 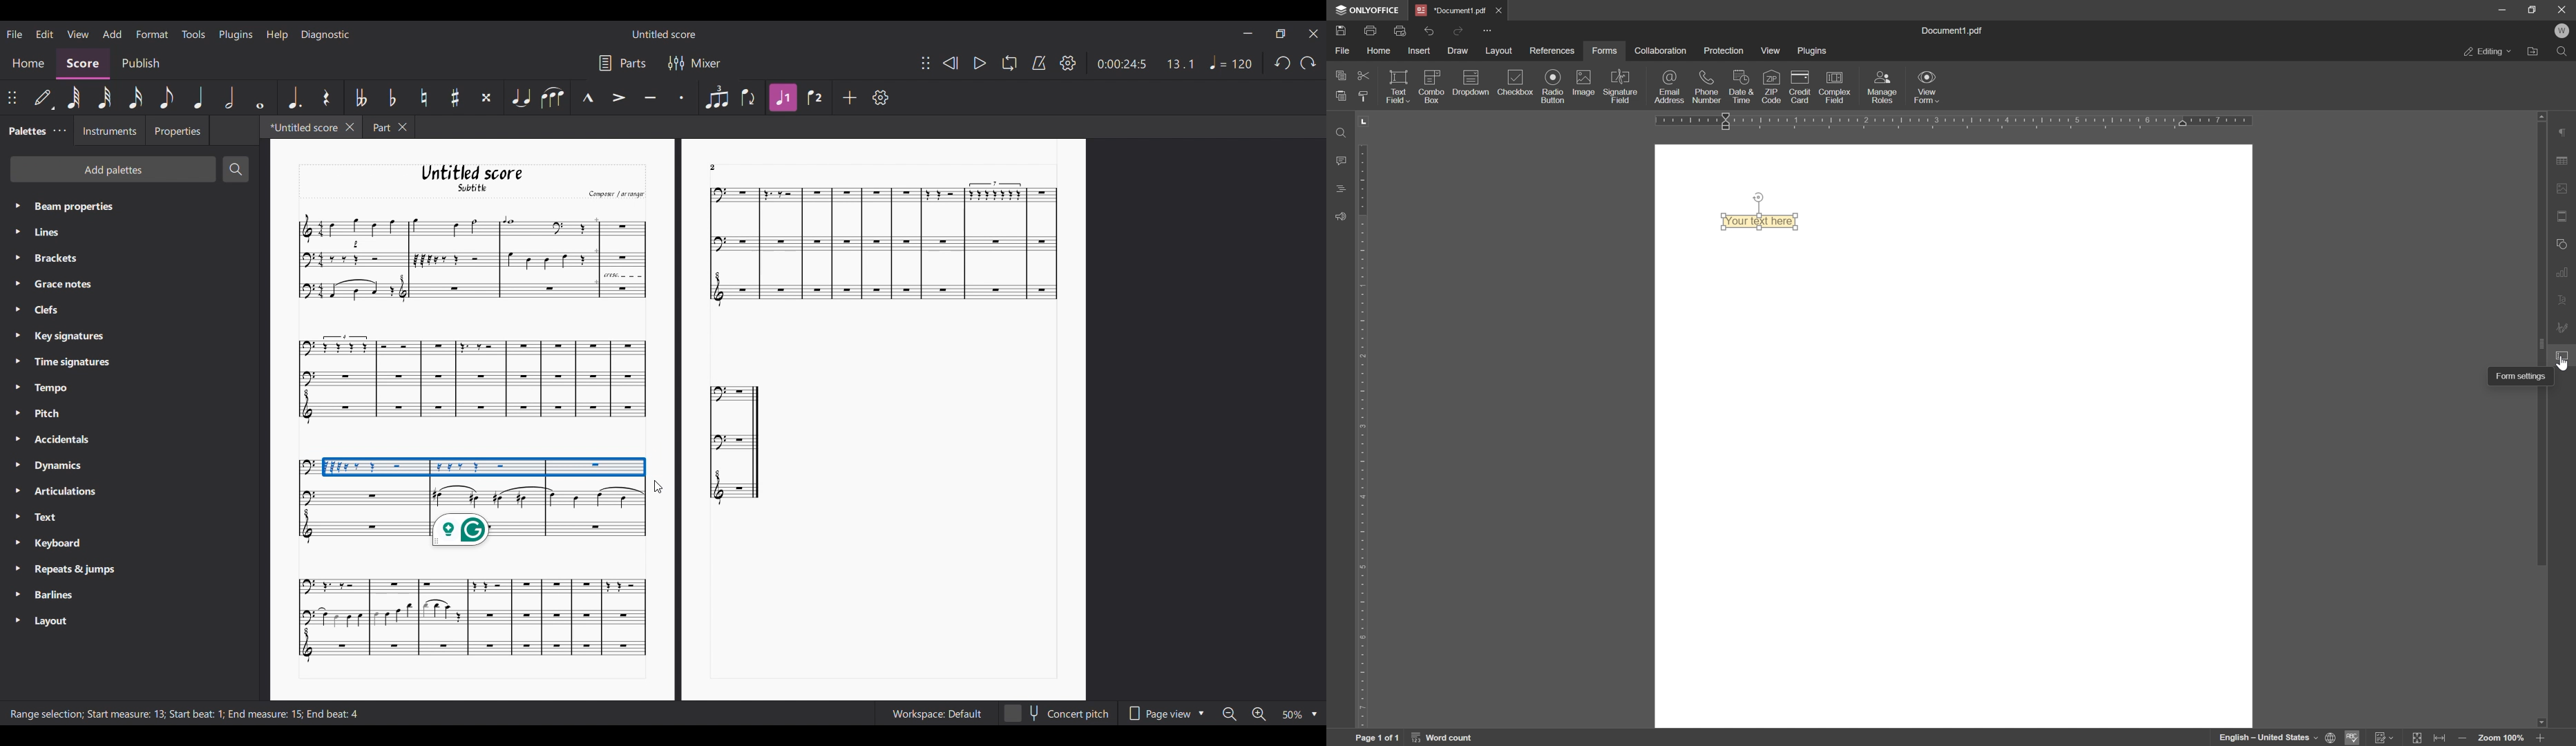 I want to click on redo, so click(x=1460, y=31).